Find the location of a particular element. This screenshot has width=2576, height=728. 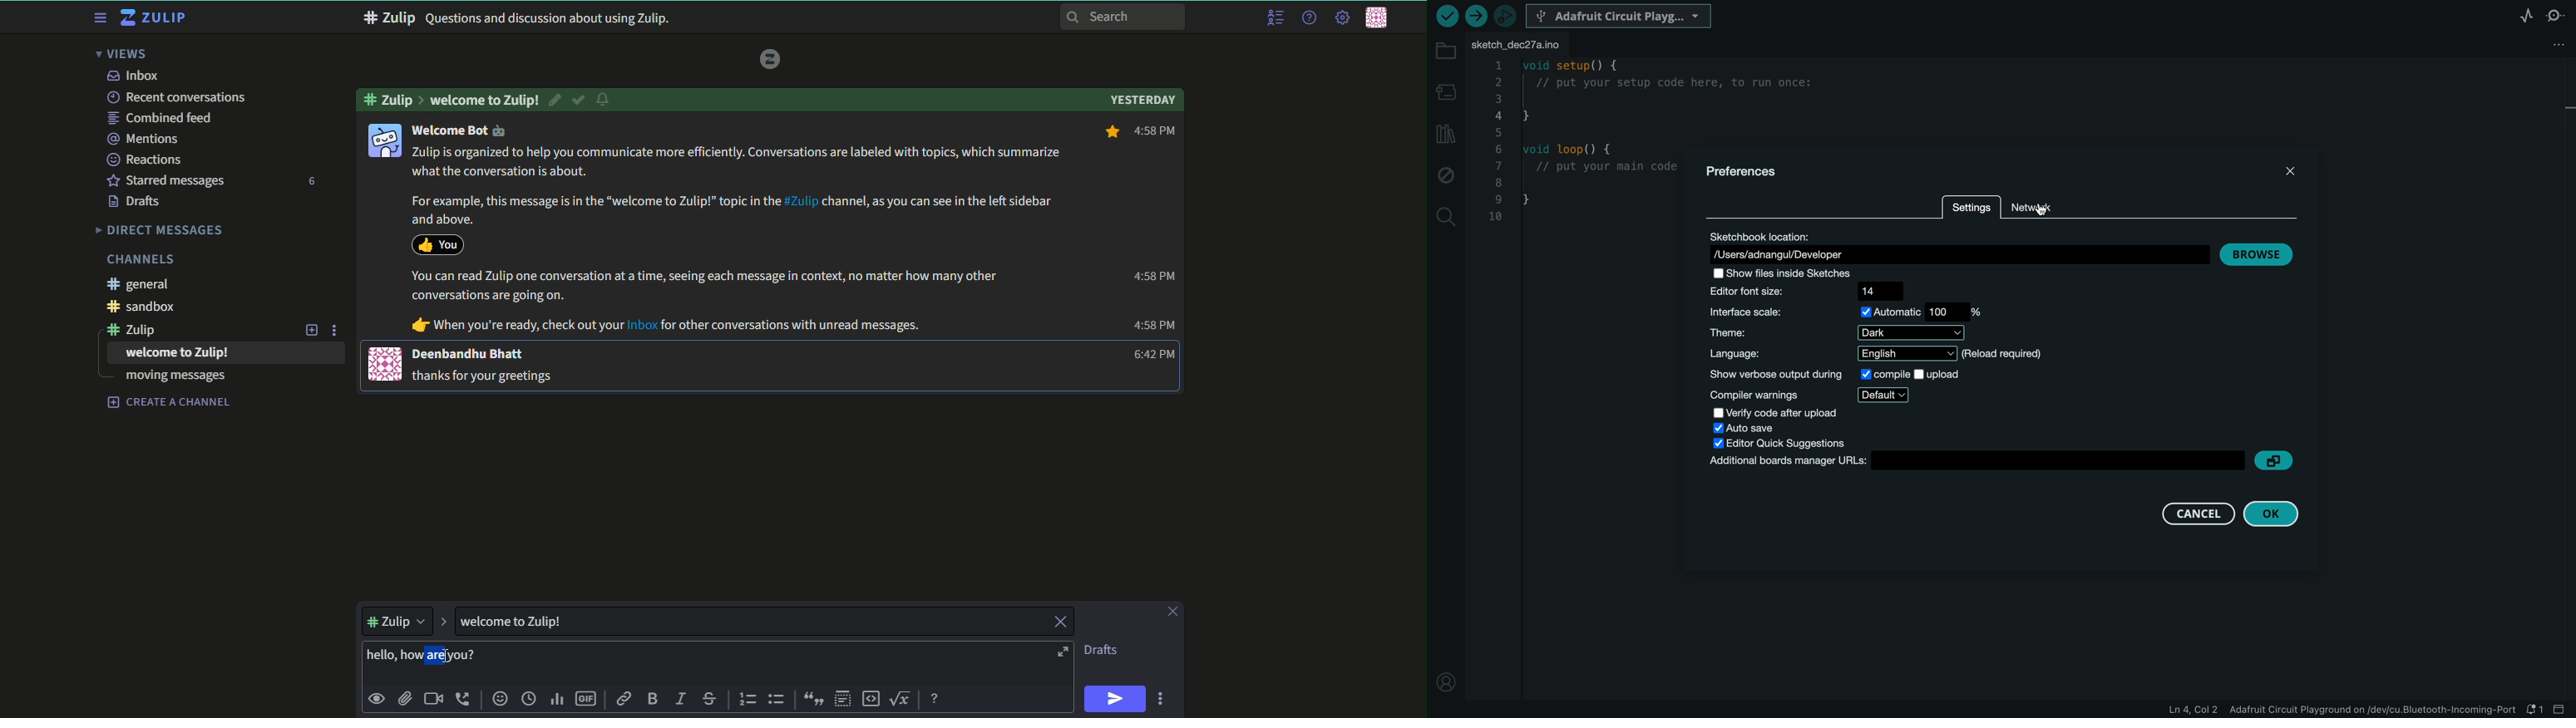

edit is located at coordinates (556, 100).